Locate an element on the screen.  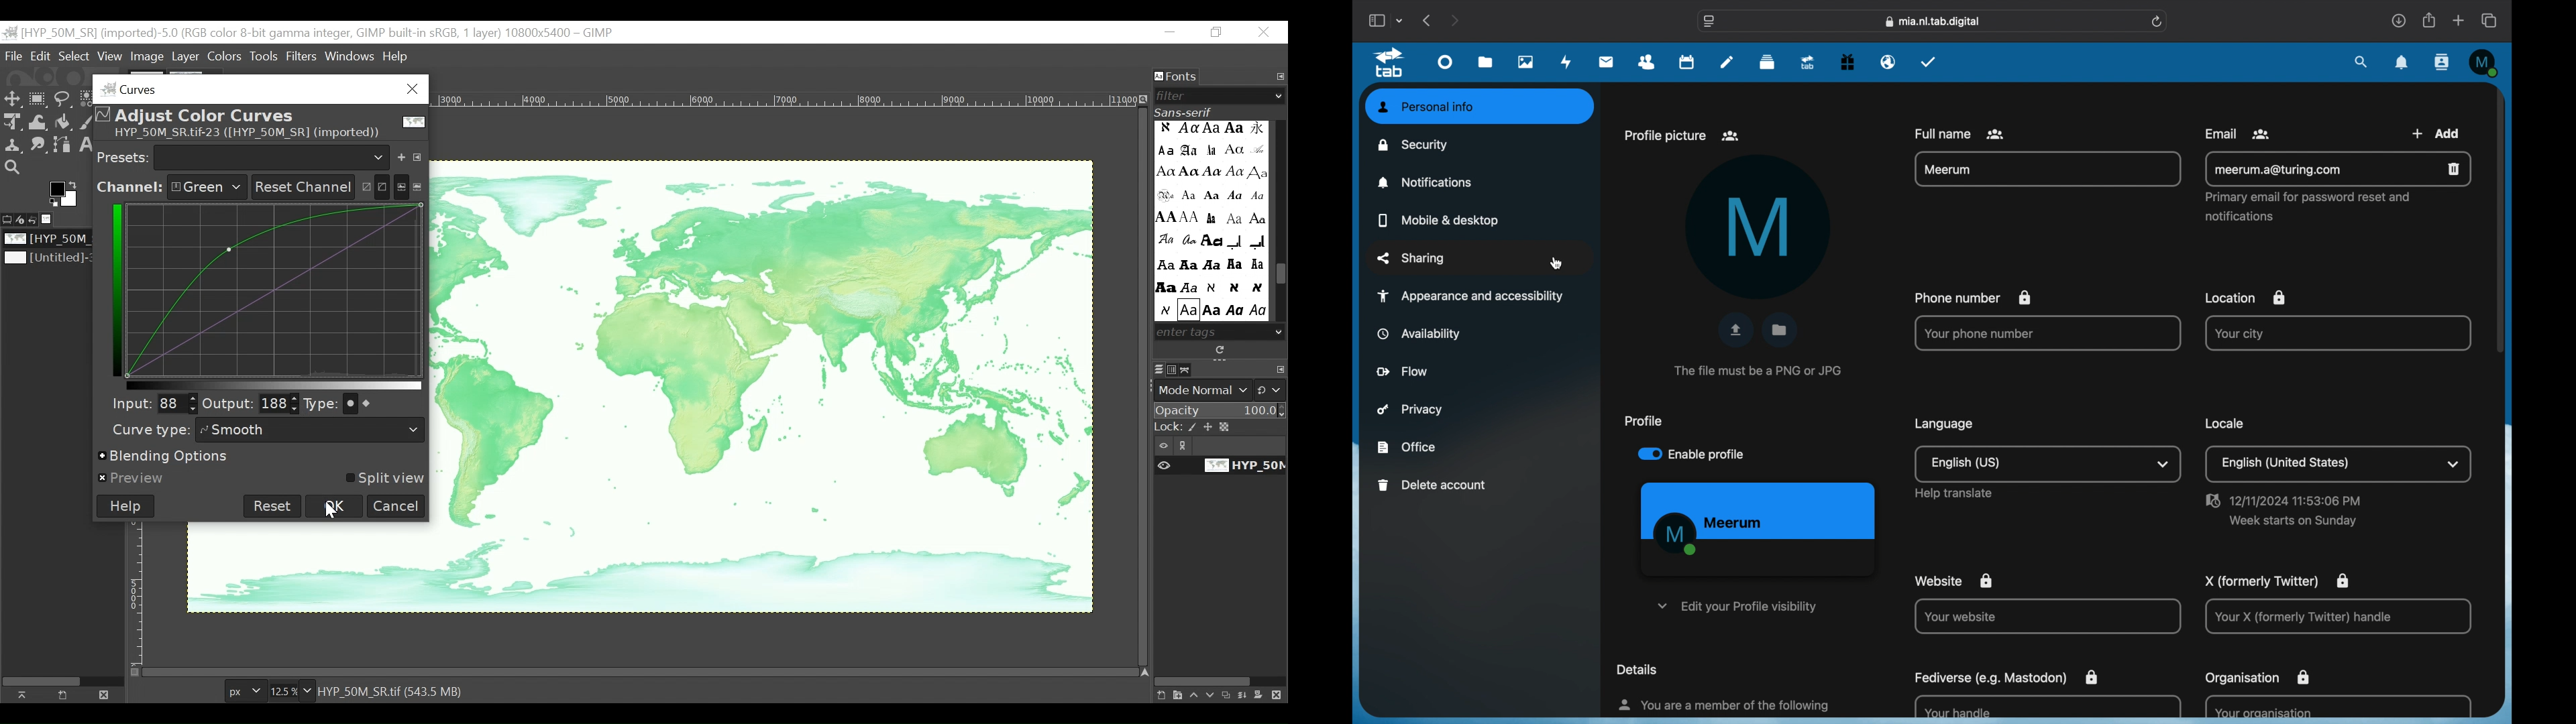
security is located at coordinates (1414, 145).